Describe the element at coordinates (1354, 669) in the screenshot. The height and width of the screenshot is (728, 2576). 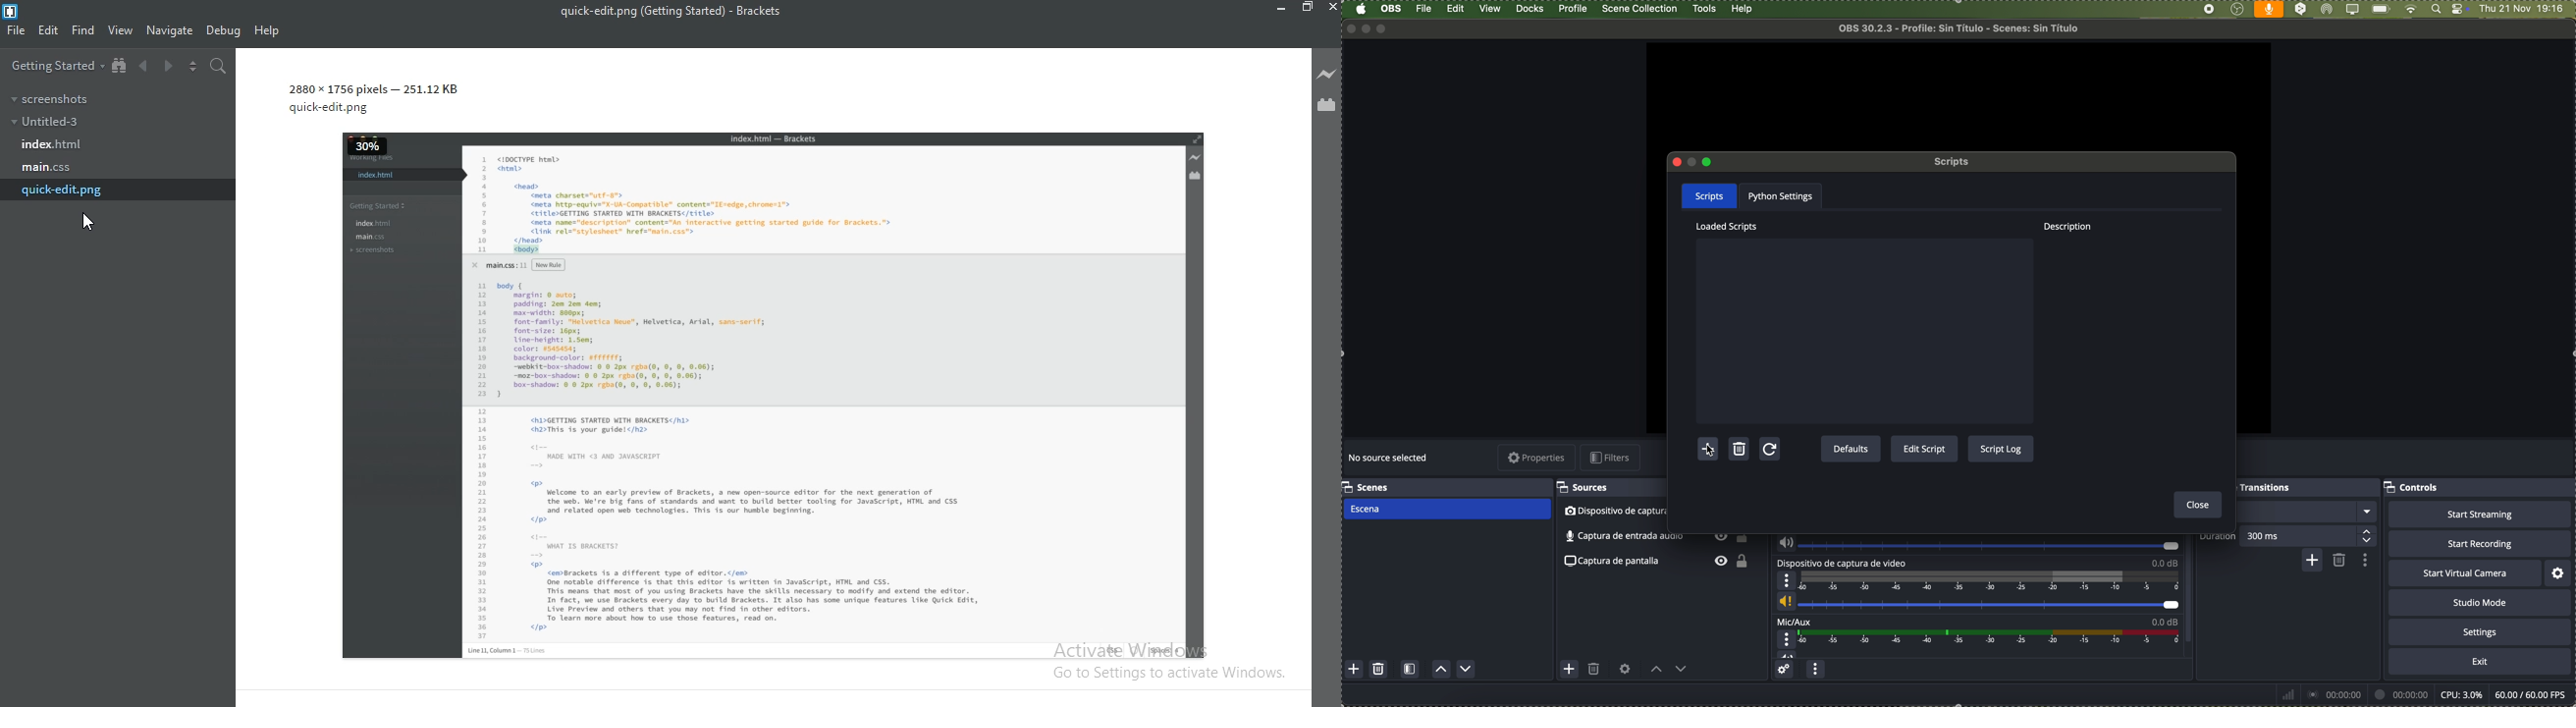
I see `add scene` at that location.